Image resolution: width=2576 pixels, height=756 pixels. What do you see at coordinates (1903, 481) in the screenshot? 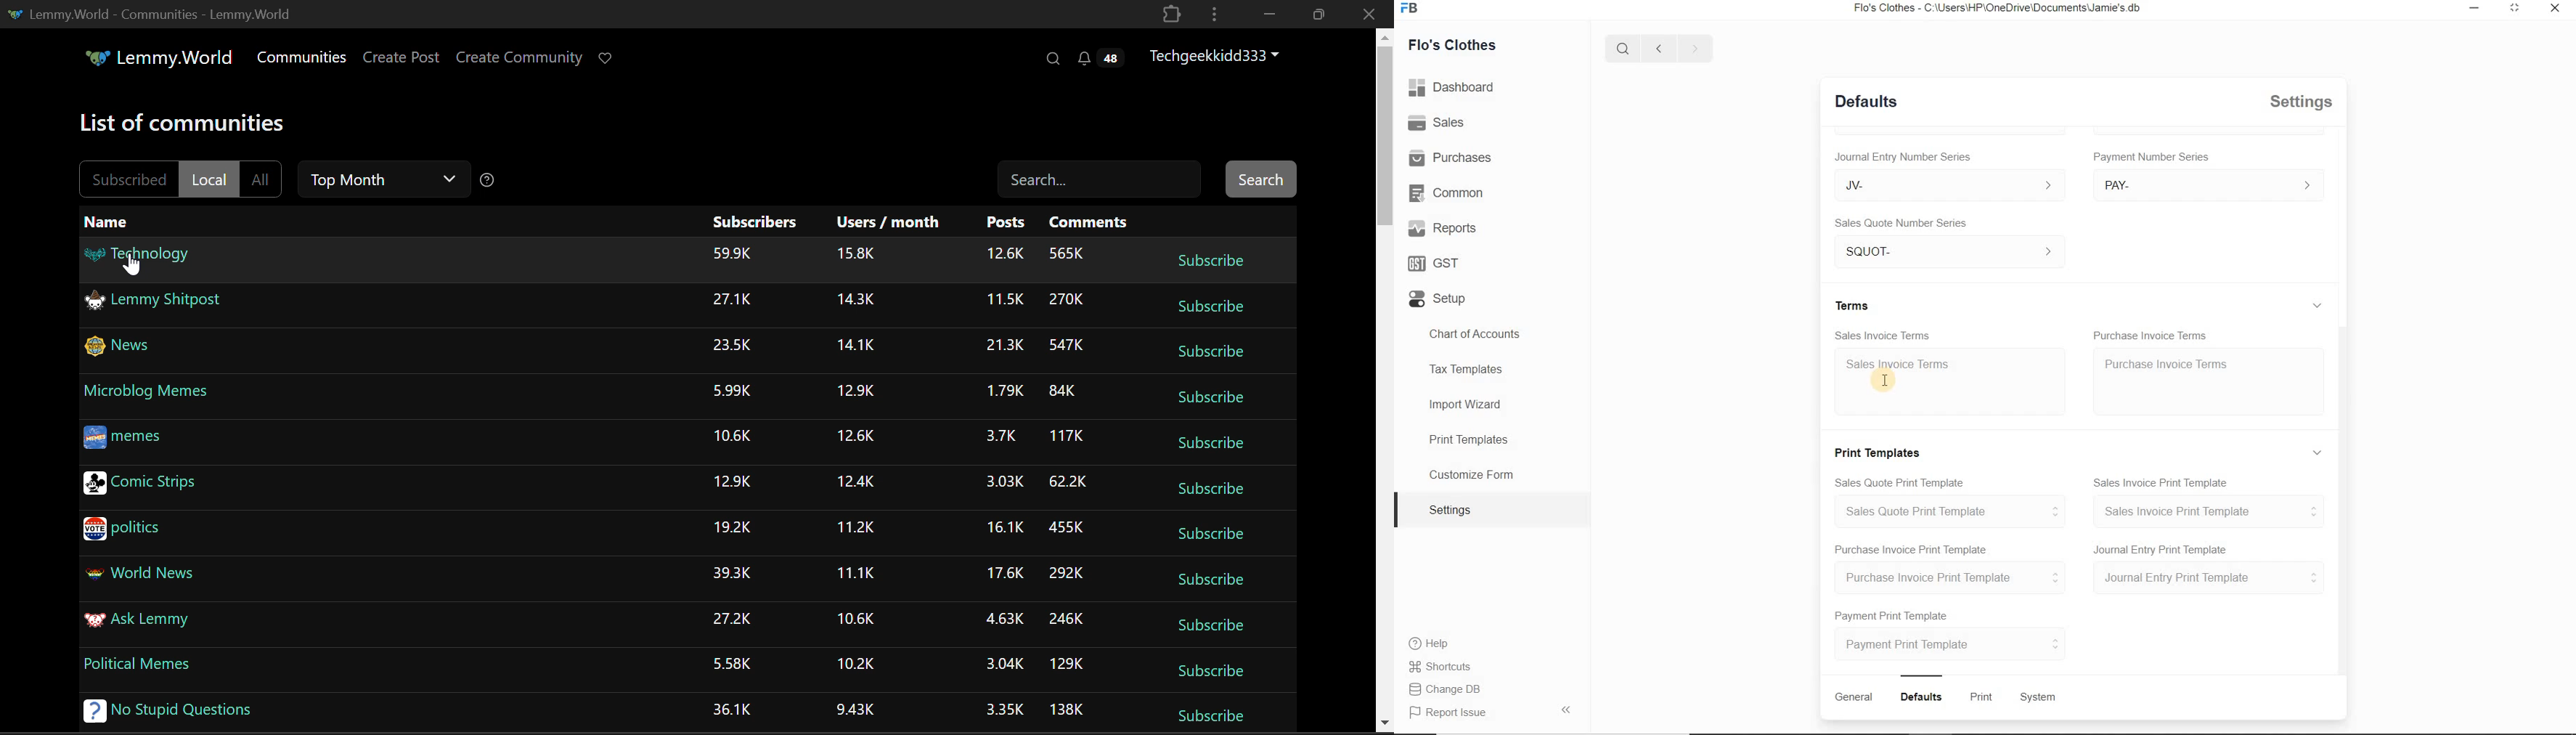
I see `Sales Quote Print Template` at bounding box center [1903, 481].